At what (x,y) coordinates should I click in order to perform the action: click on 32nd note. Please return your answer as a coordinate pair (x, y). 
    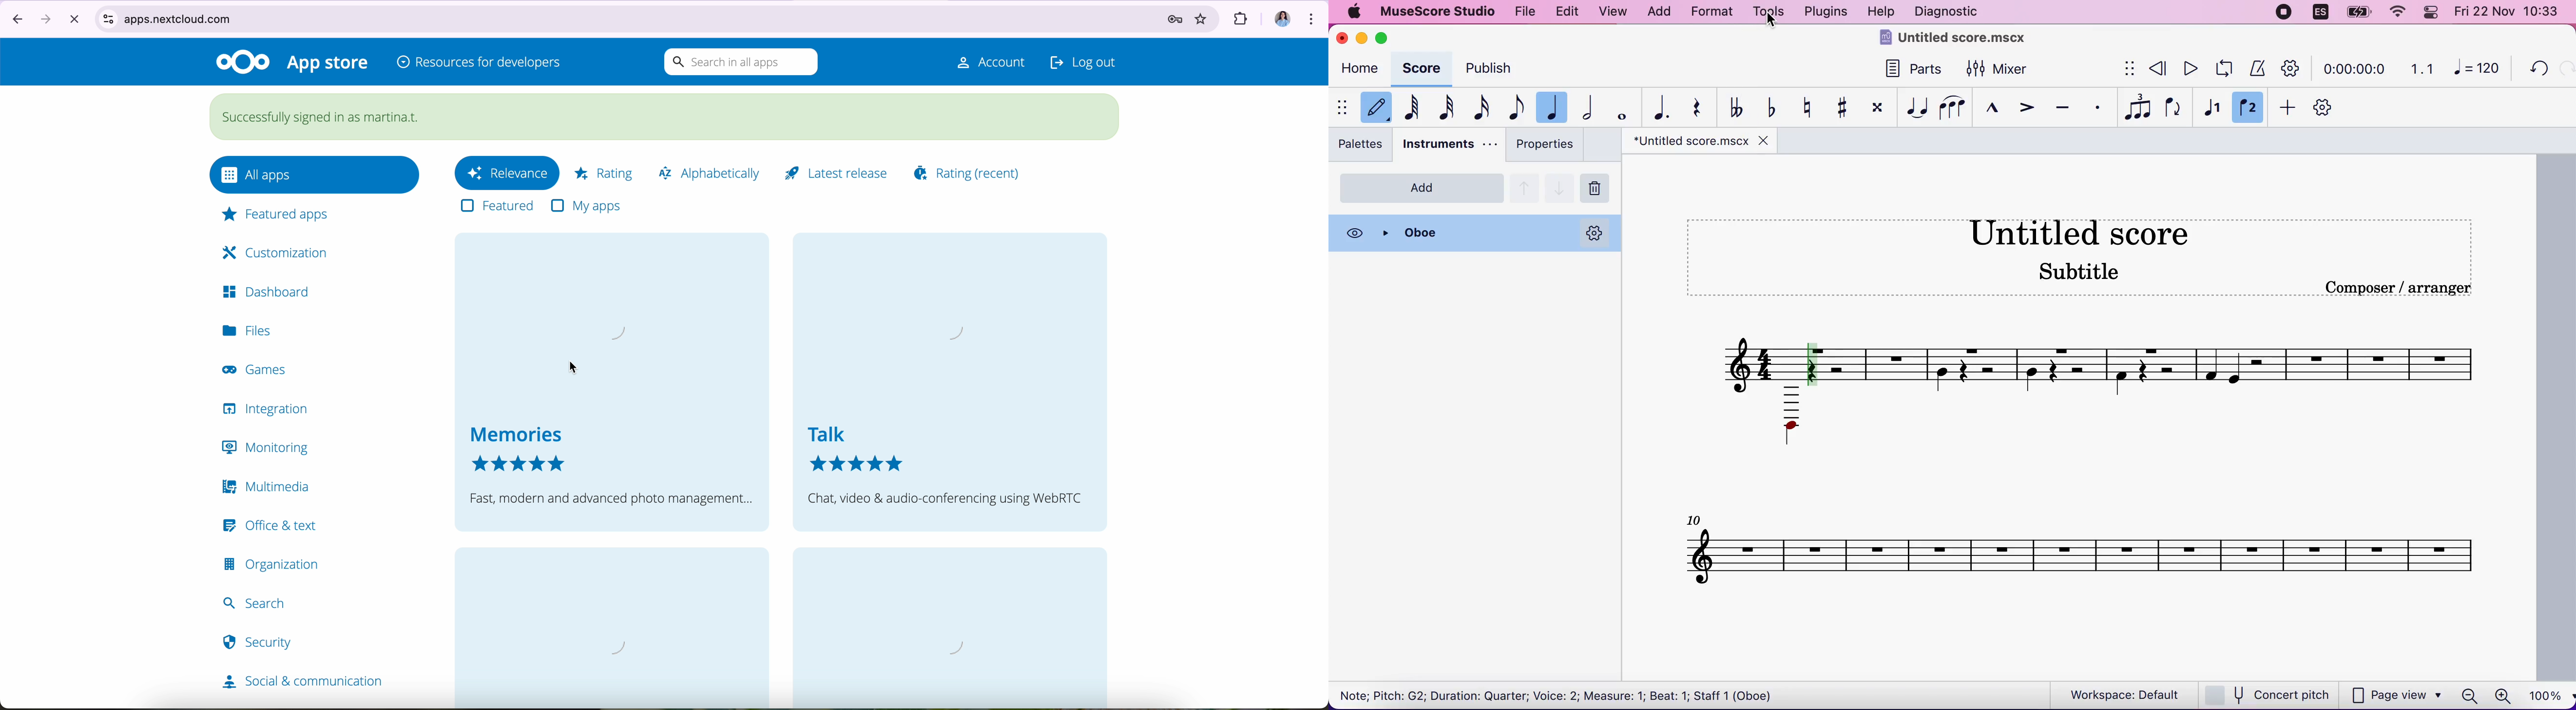
    Looking at the image, I should click on (1452, 108).